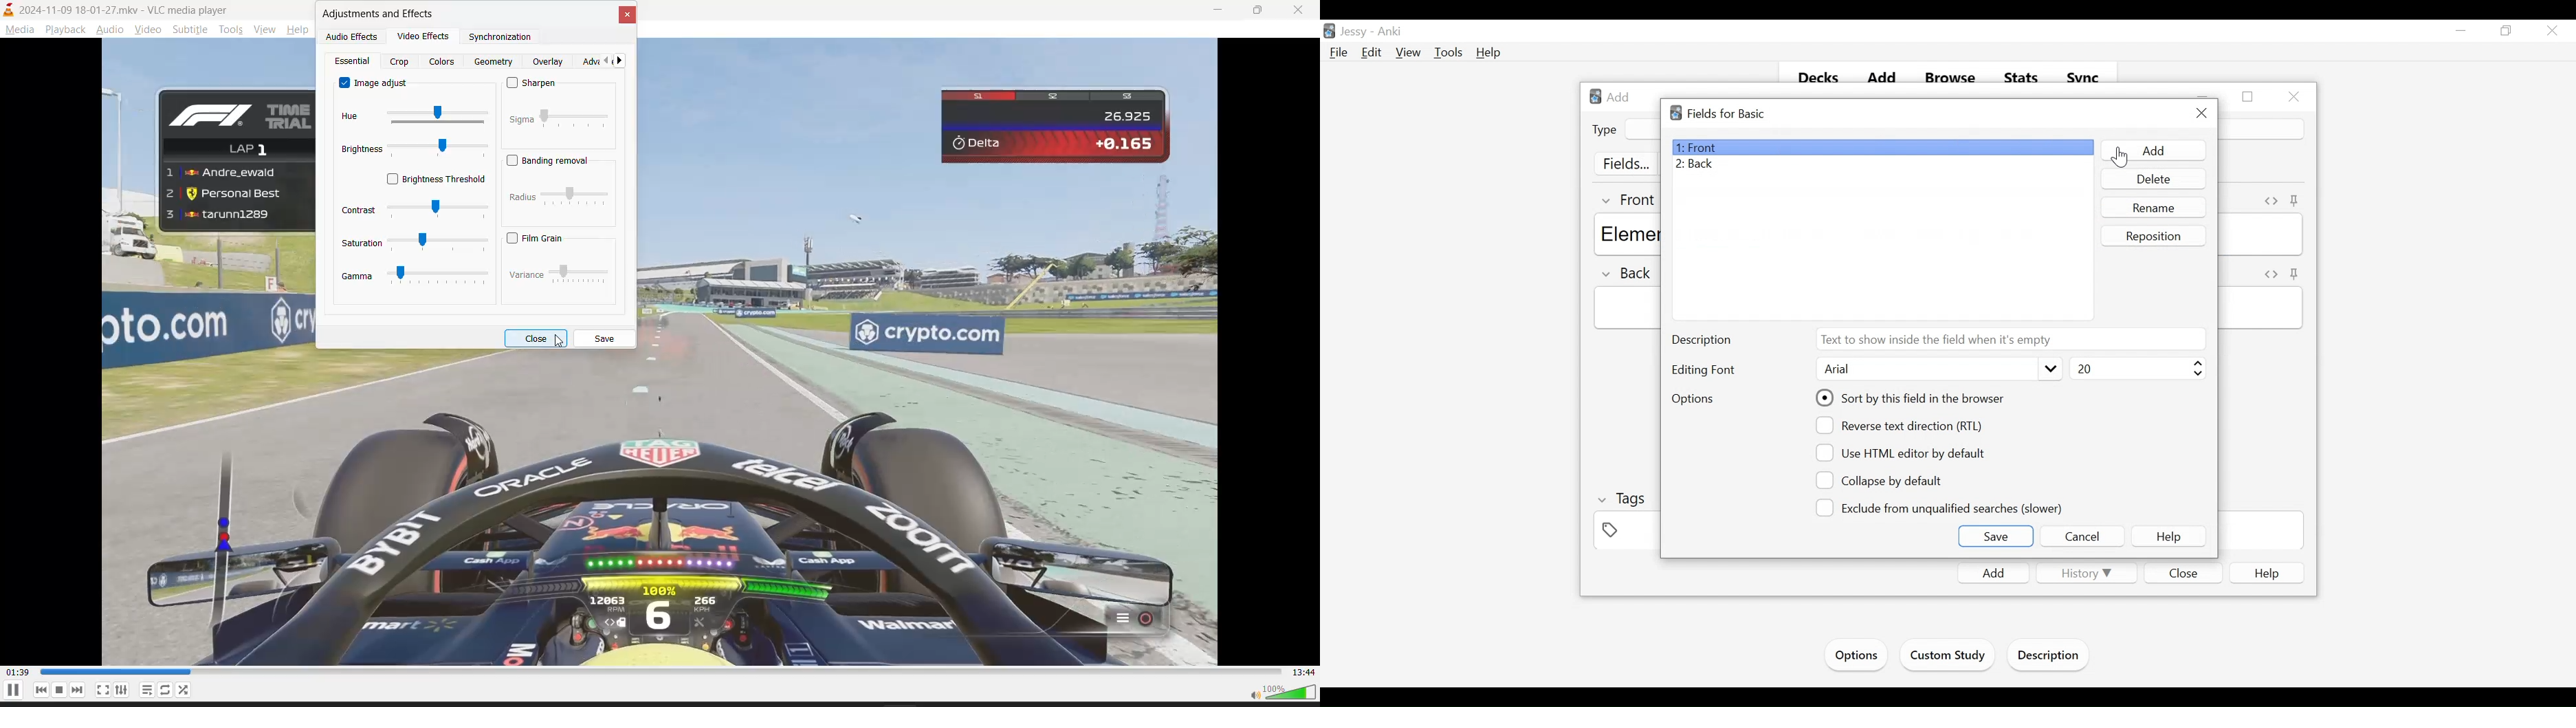 The width and height of the screenshot is (2576, 728). What do you see at coordinates (2084, 78) in the screenshot?
I see `Sync` at bounding box center [2084, 78].